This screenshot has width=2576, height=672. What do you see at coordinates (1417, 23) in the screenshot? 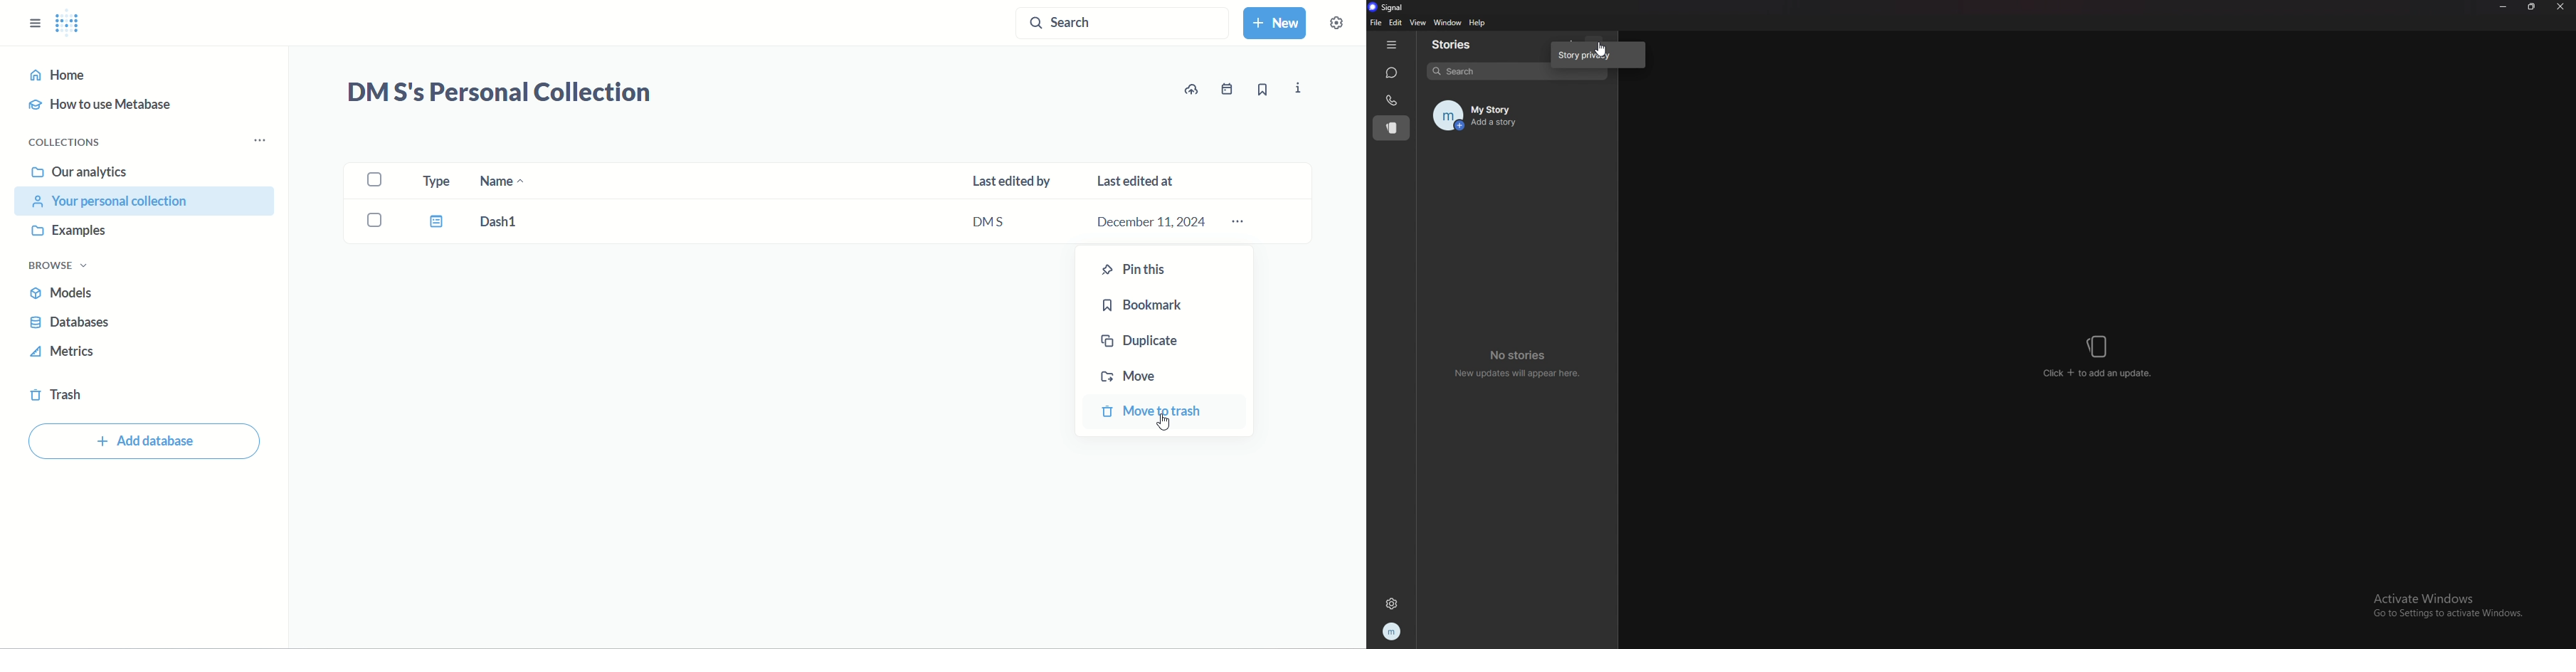
I see `view` at bounding box center [1417, 23].